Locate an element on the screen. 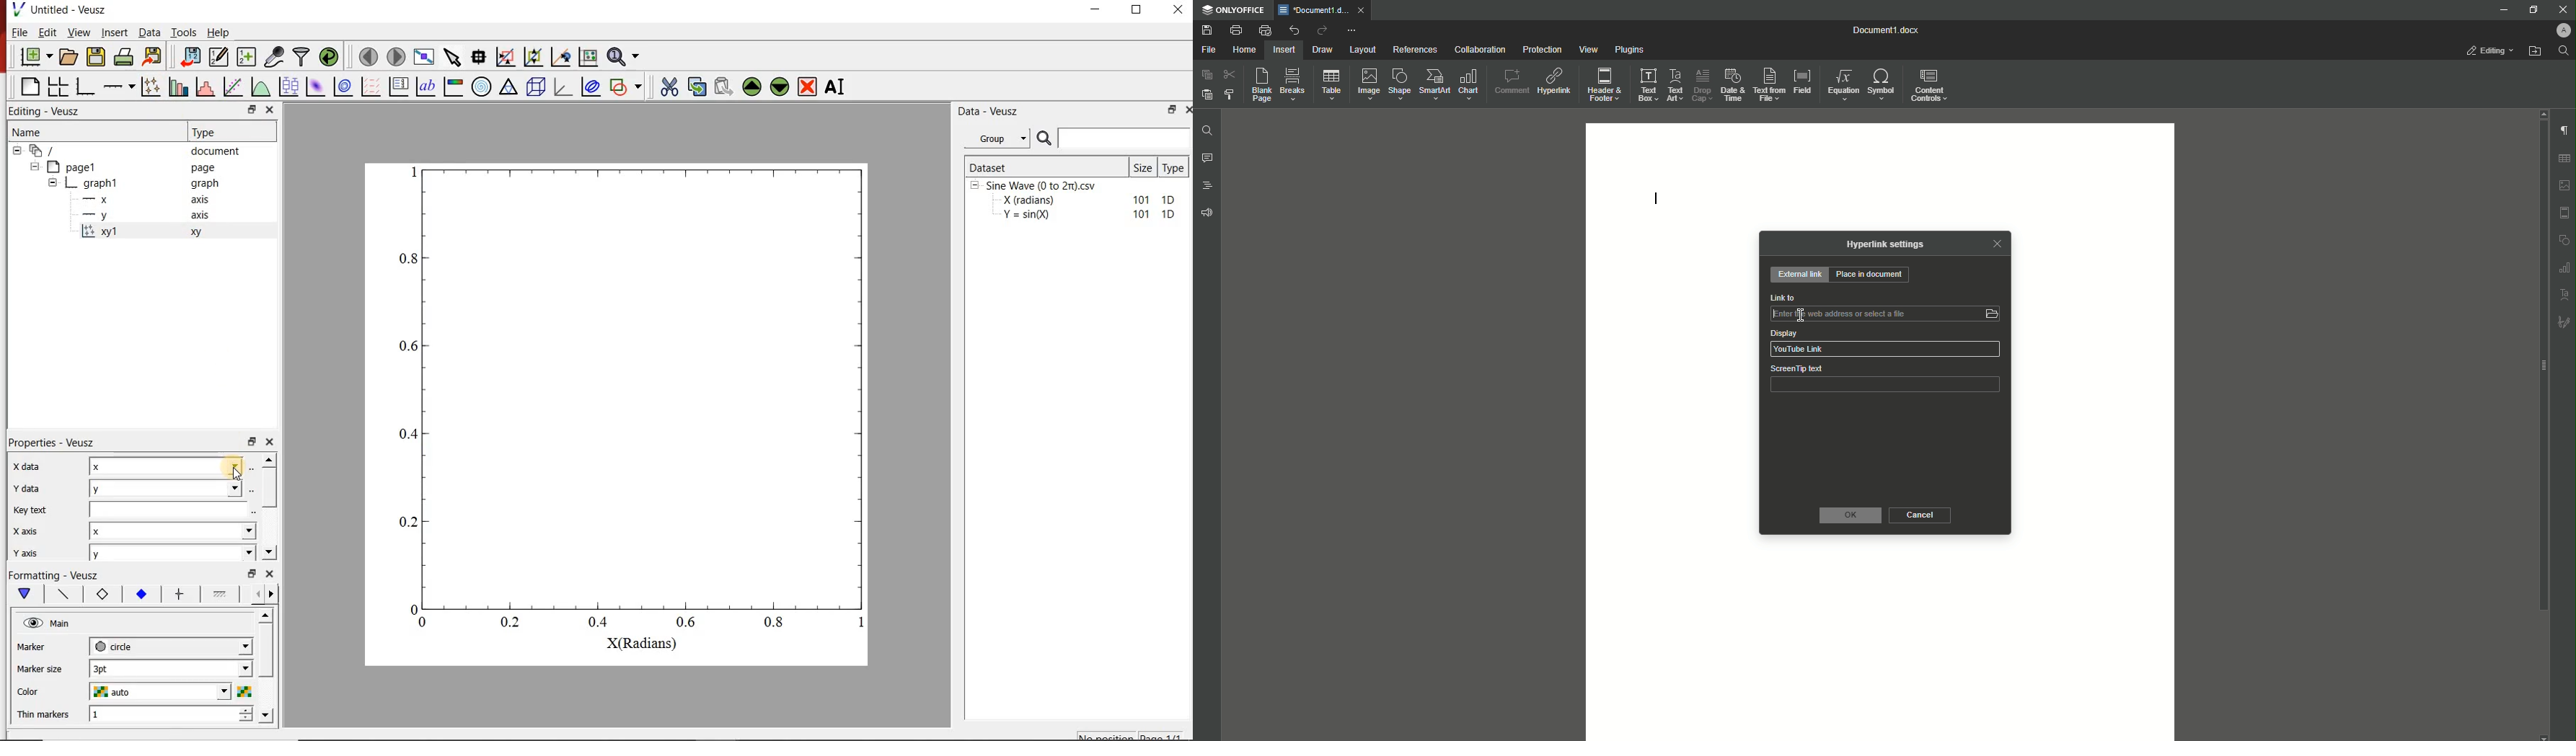 The width and height of the screenshot is (2576, 756). plot a function is located at coordinates (262, 86).